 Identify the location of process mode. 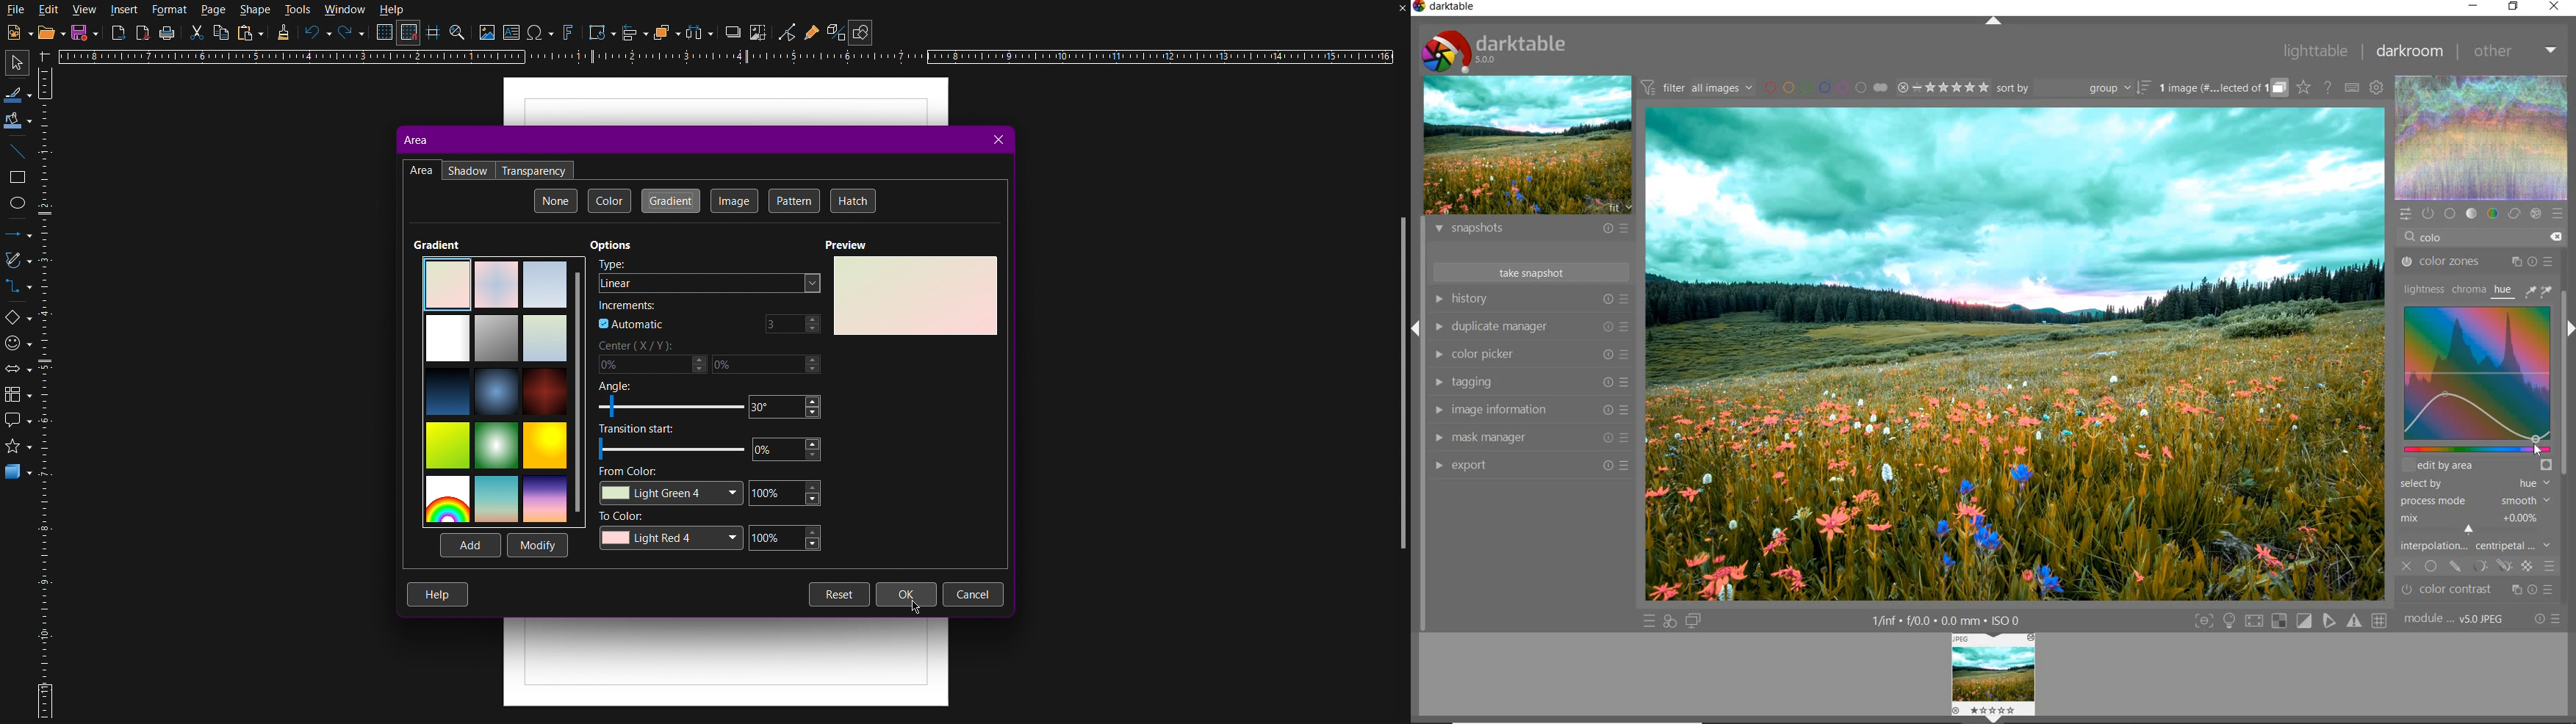
(2474, 502).